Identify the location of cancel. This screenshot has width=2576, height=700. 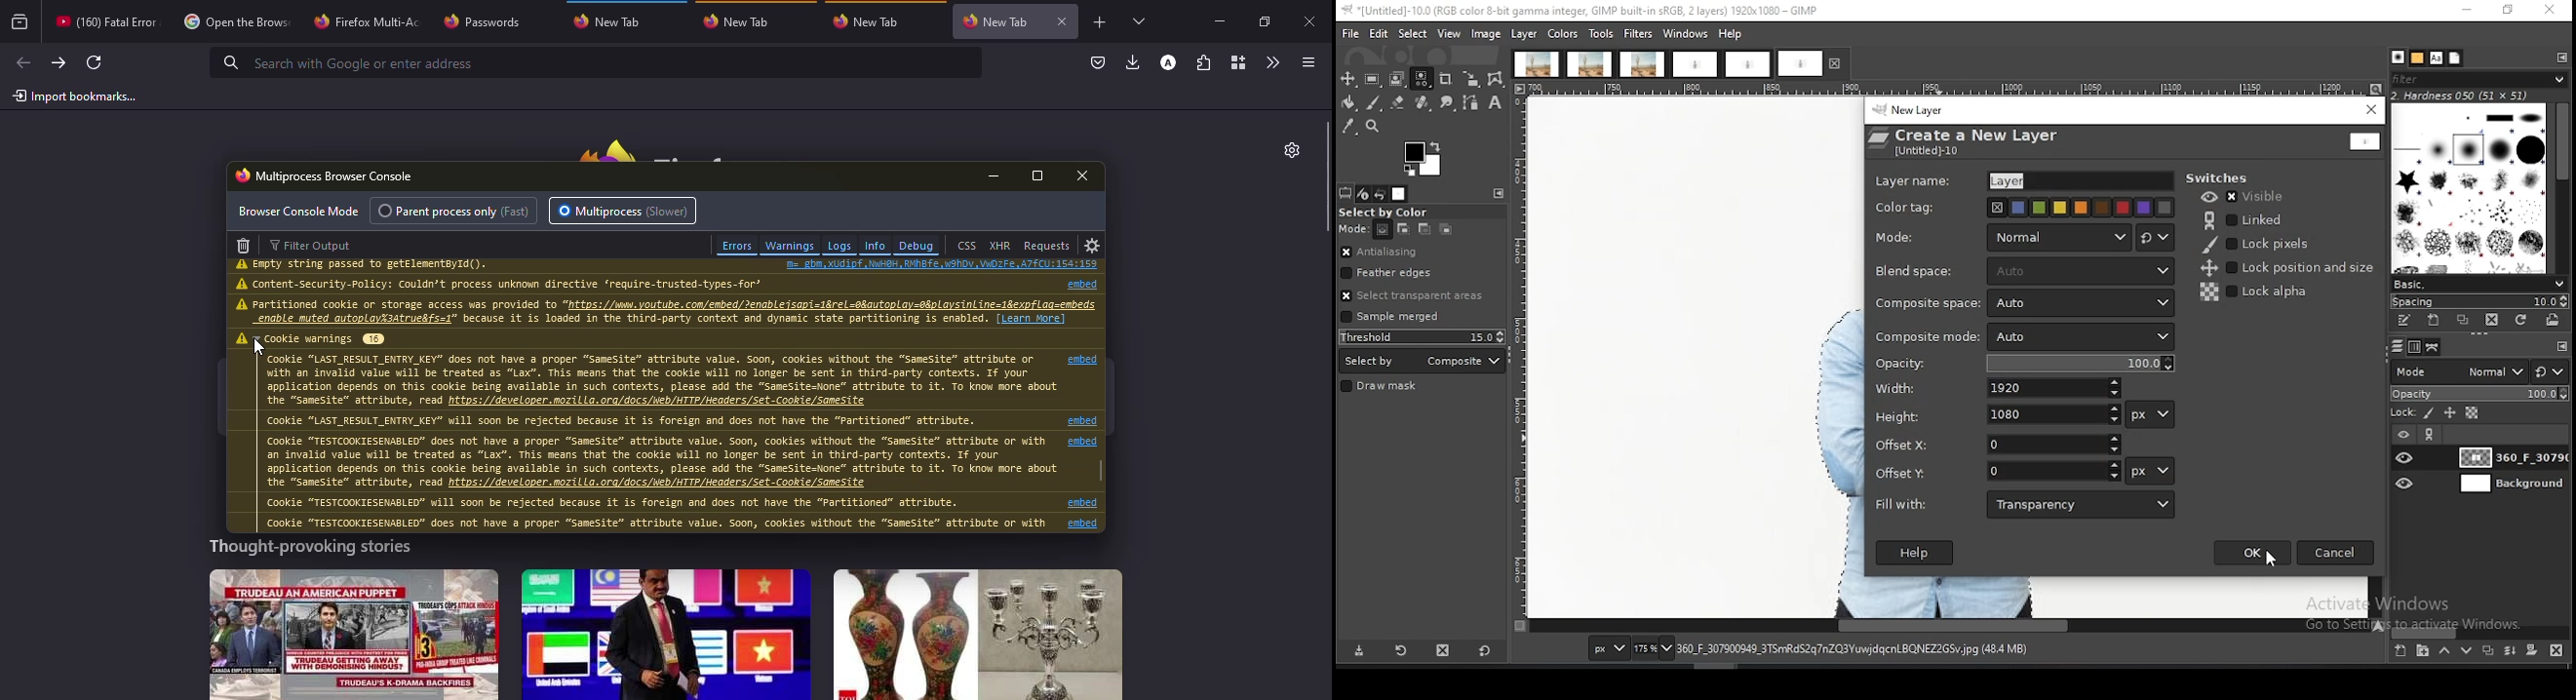
(2335, 551).